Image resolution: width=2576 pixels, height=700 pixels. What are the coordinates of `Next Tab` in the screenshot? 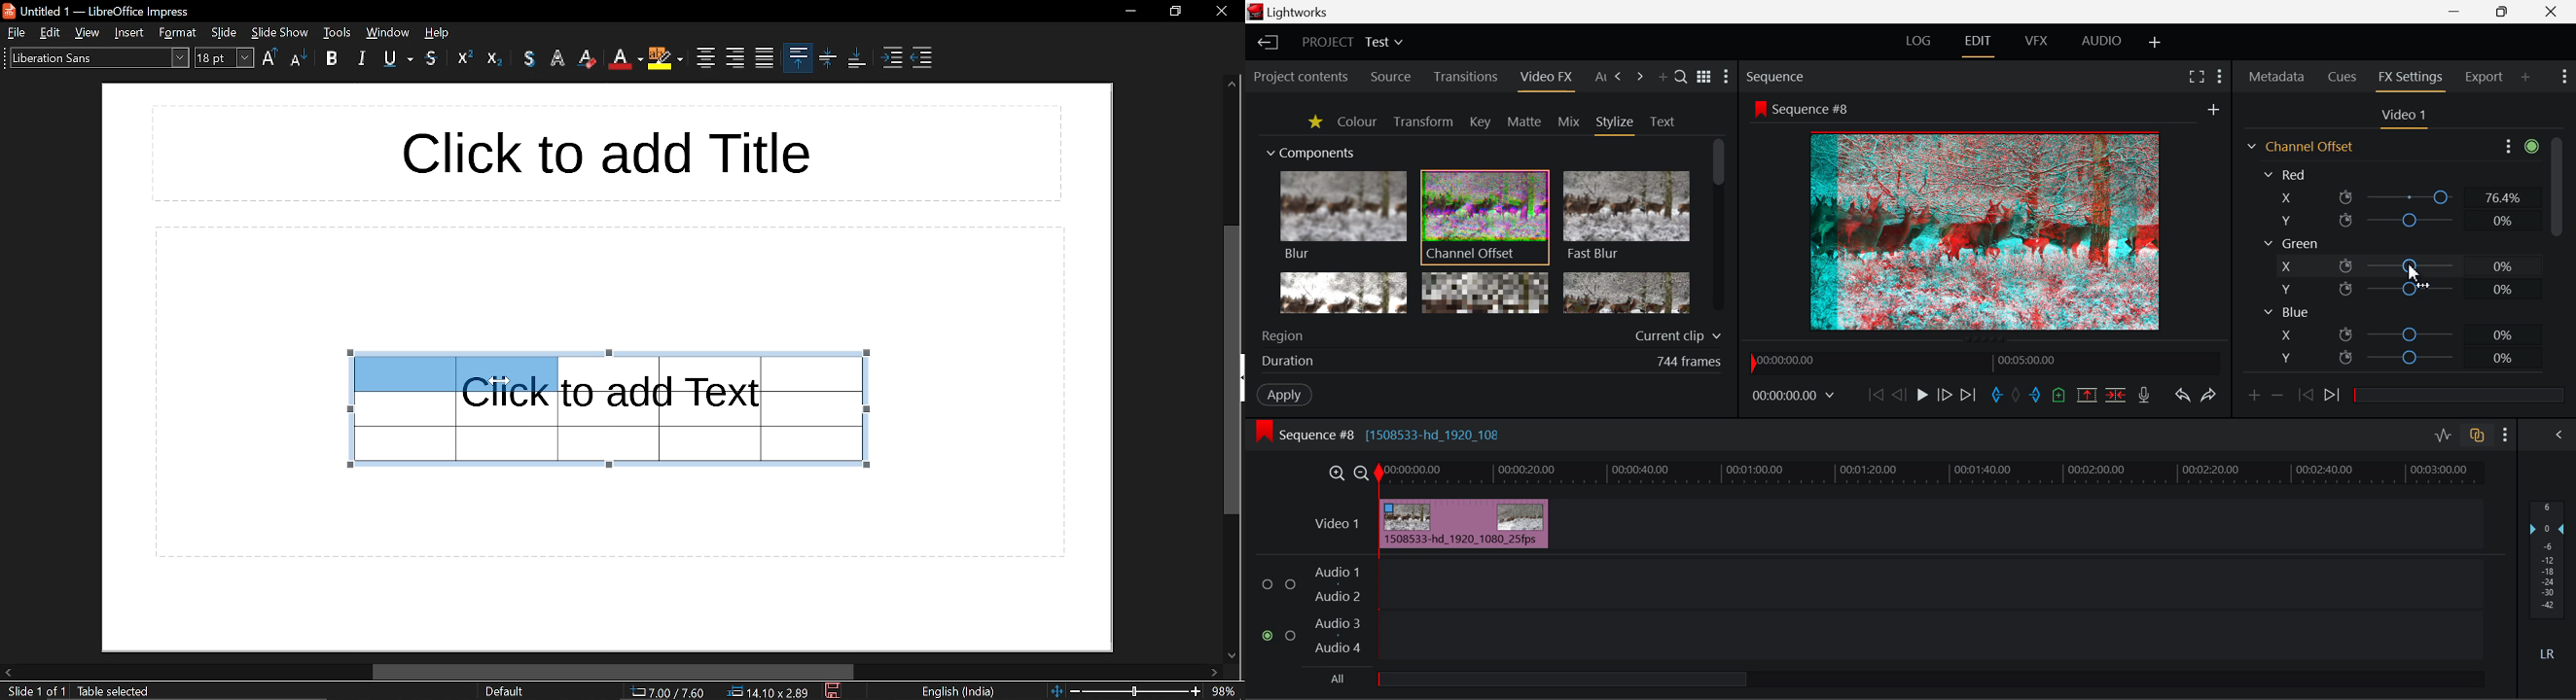 It's located at (1640, 77).